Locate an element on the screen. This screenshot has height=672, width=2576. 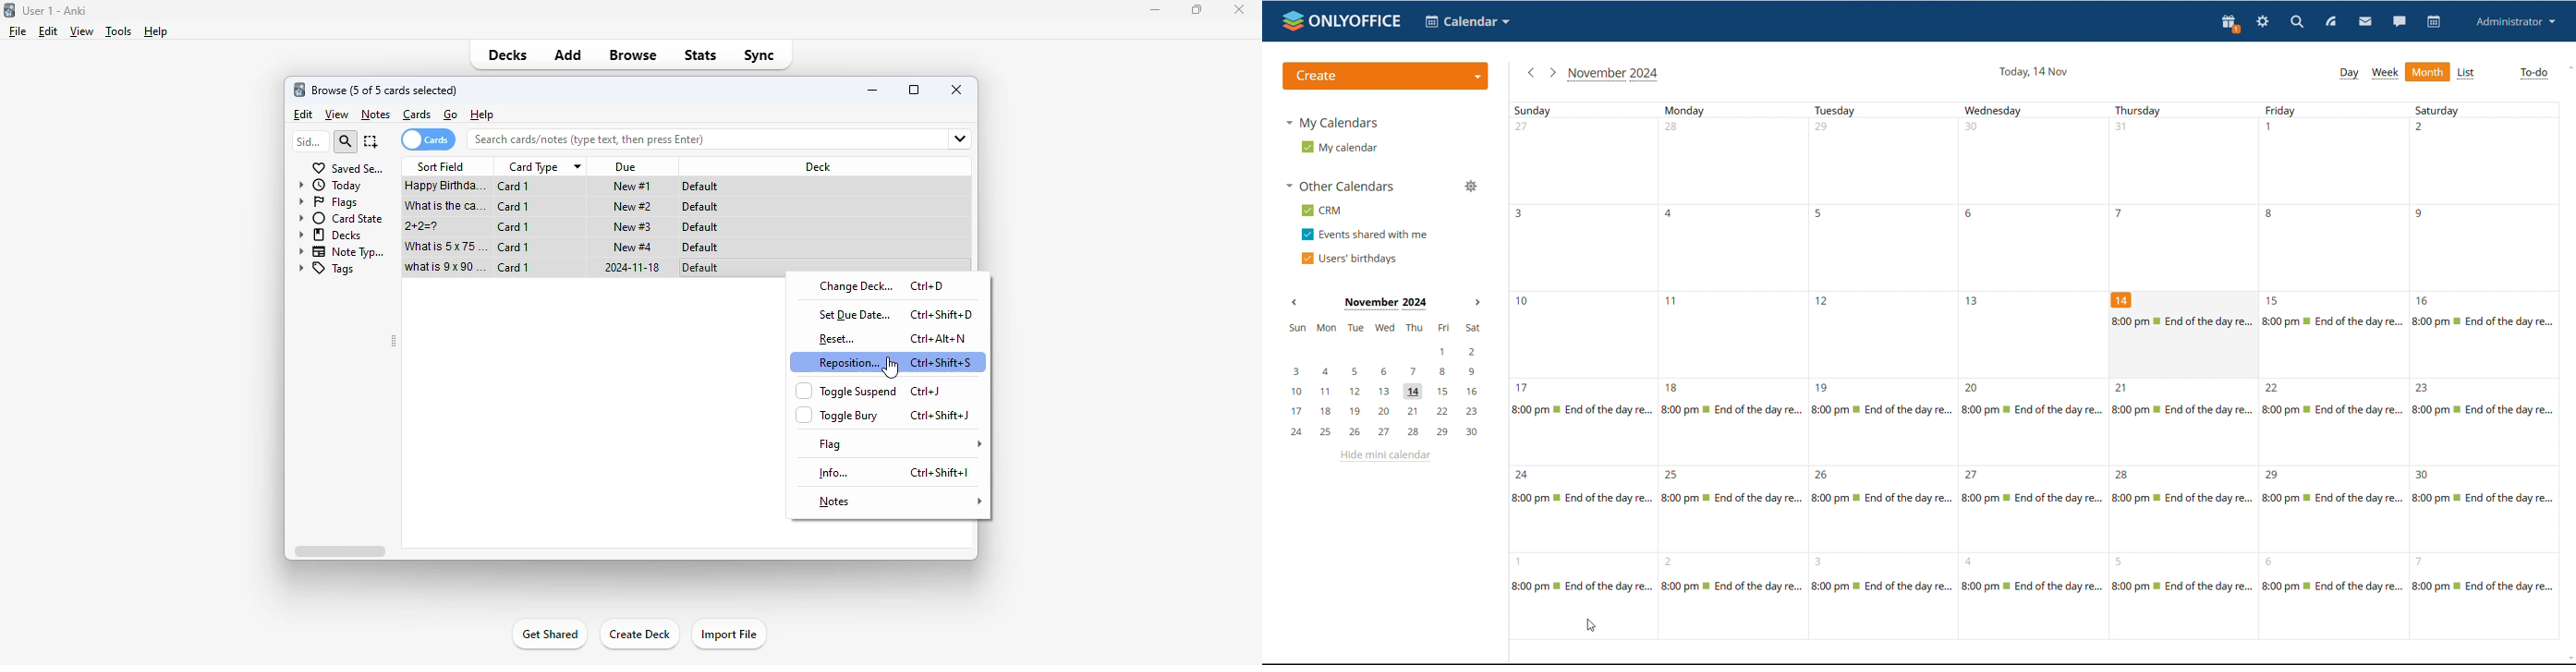
card type is located at coordinates (543, 167).